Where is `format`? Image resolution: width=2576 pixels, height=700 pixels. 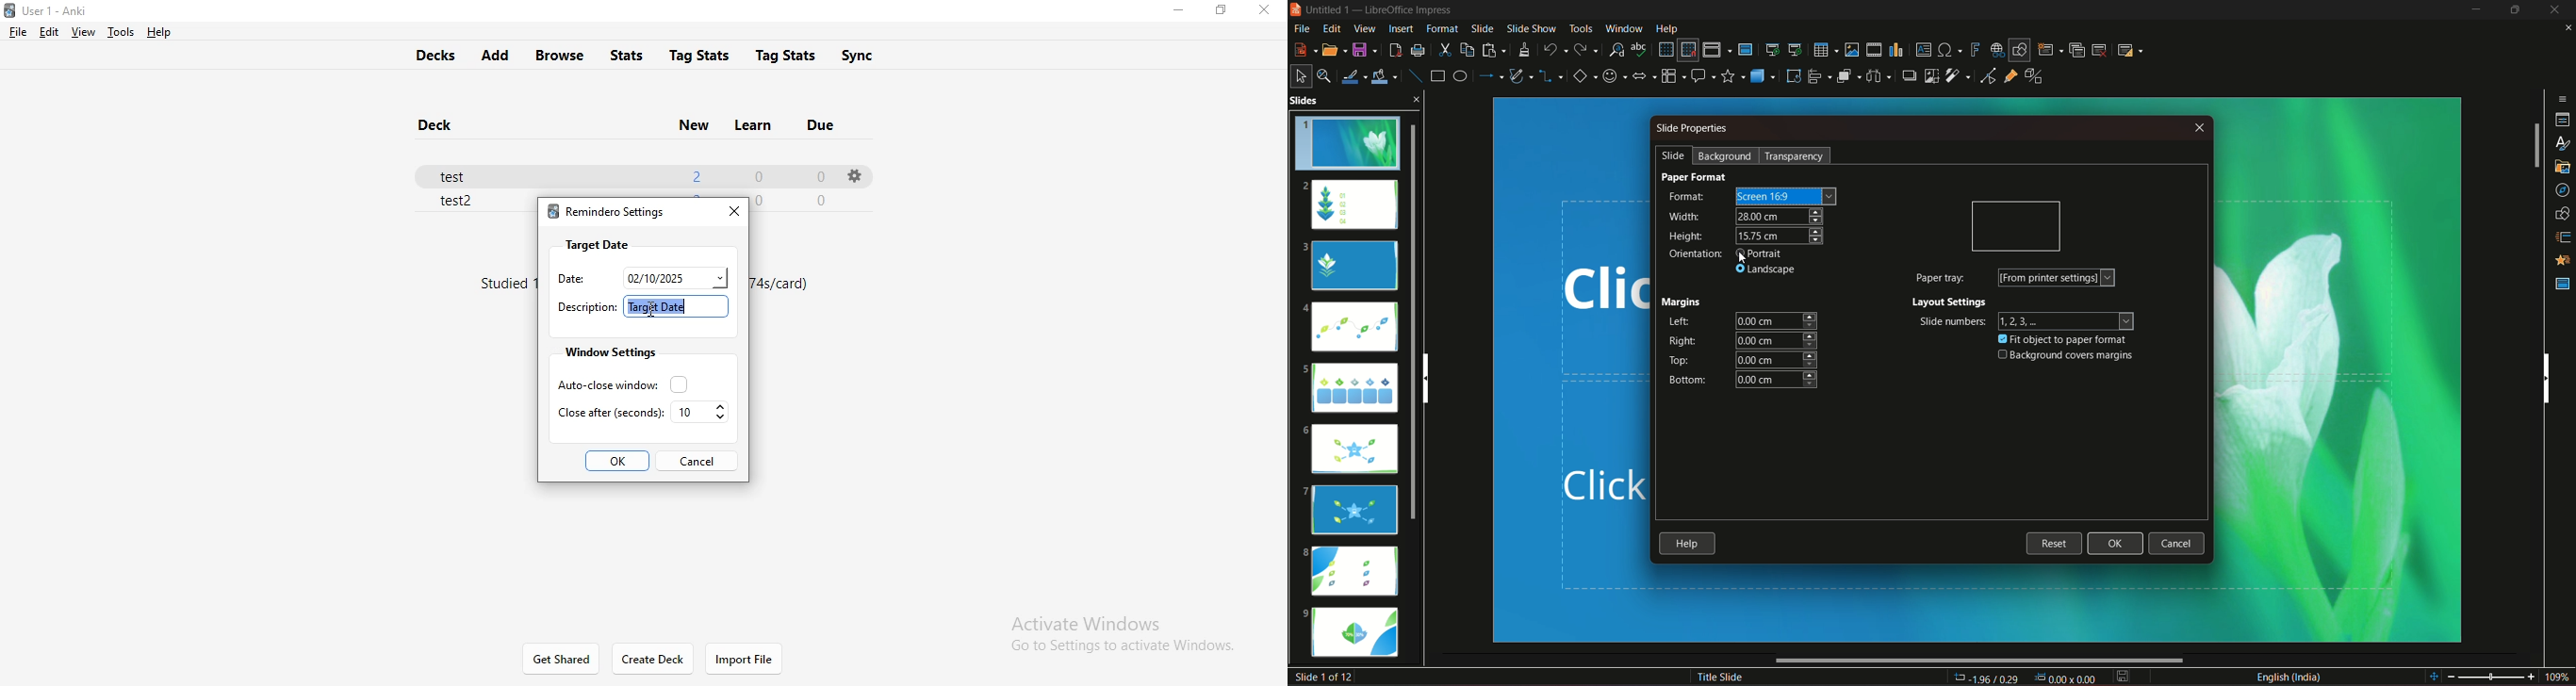 format is located at coordinates (1442, 28).